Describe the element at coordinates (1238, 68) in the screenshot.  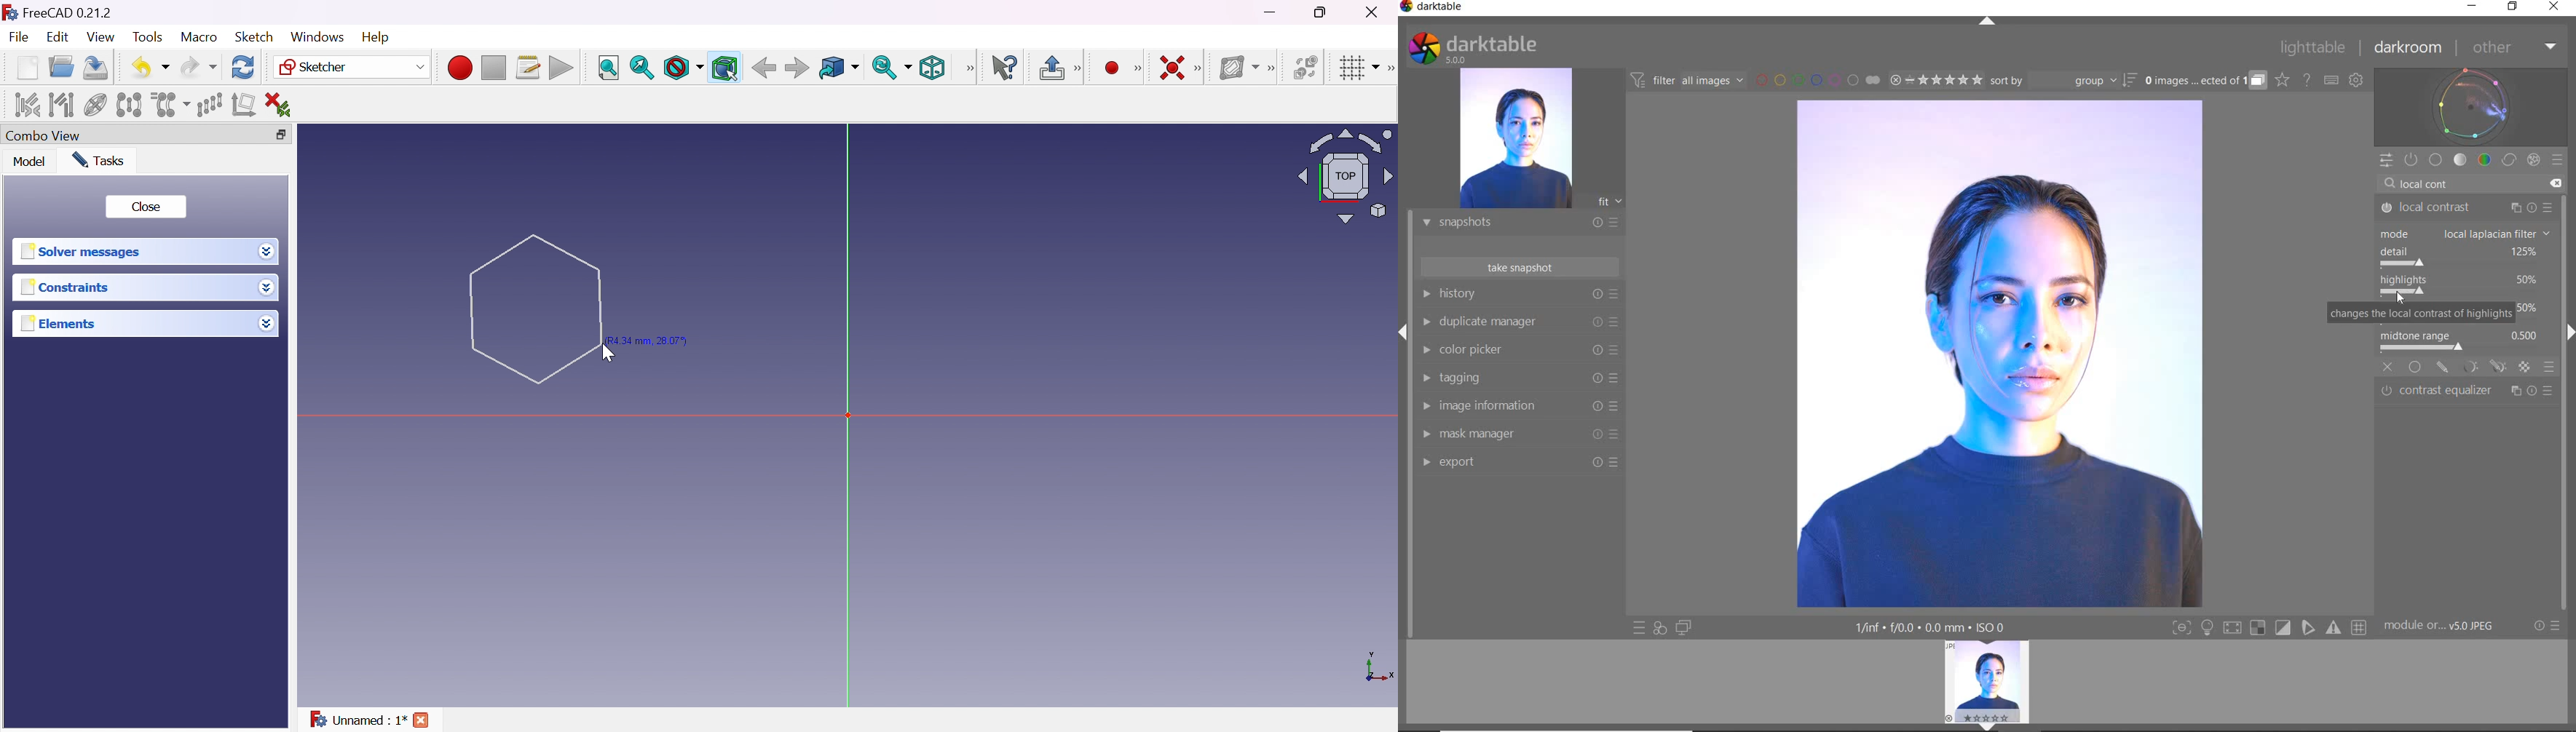
I see `Show/hide B-spline information layer` at that location.